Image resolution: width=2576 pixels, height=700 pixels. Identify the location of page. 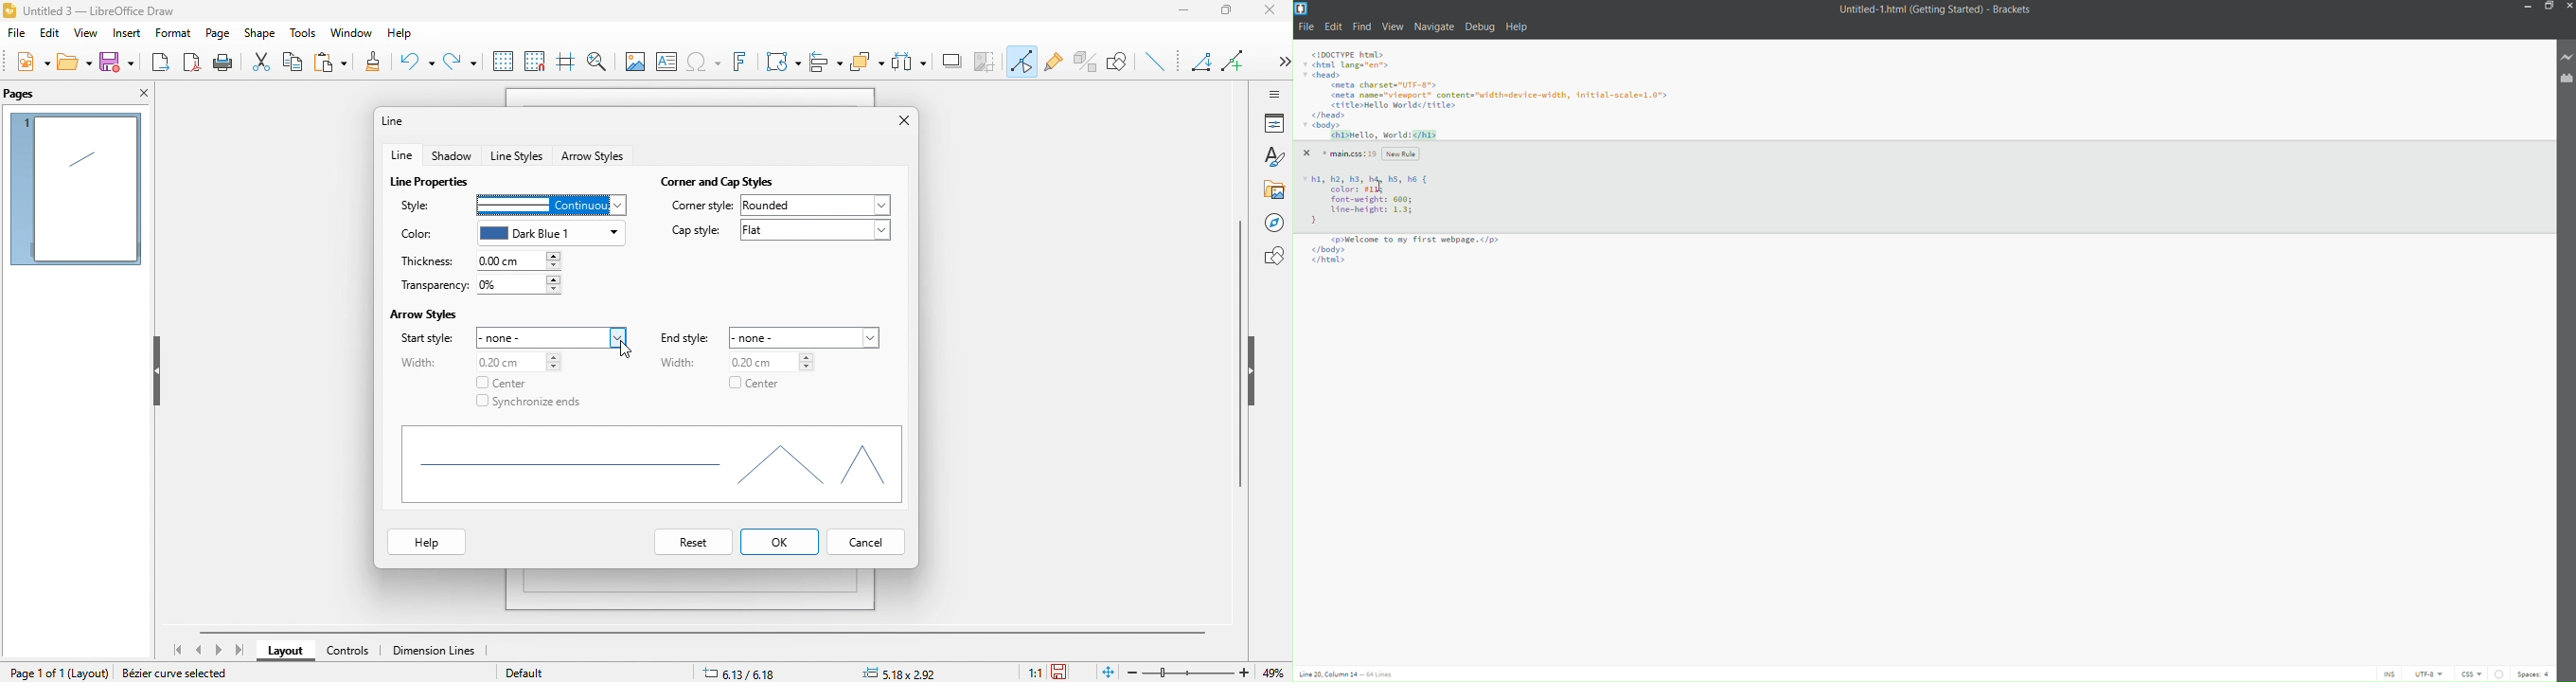
(218, 34).